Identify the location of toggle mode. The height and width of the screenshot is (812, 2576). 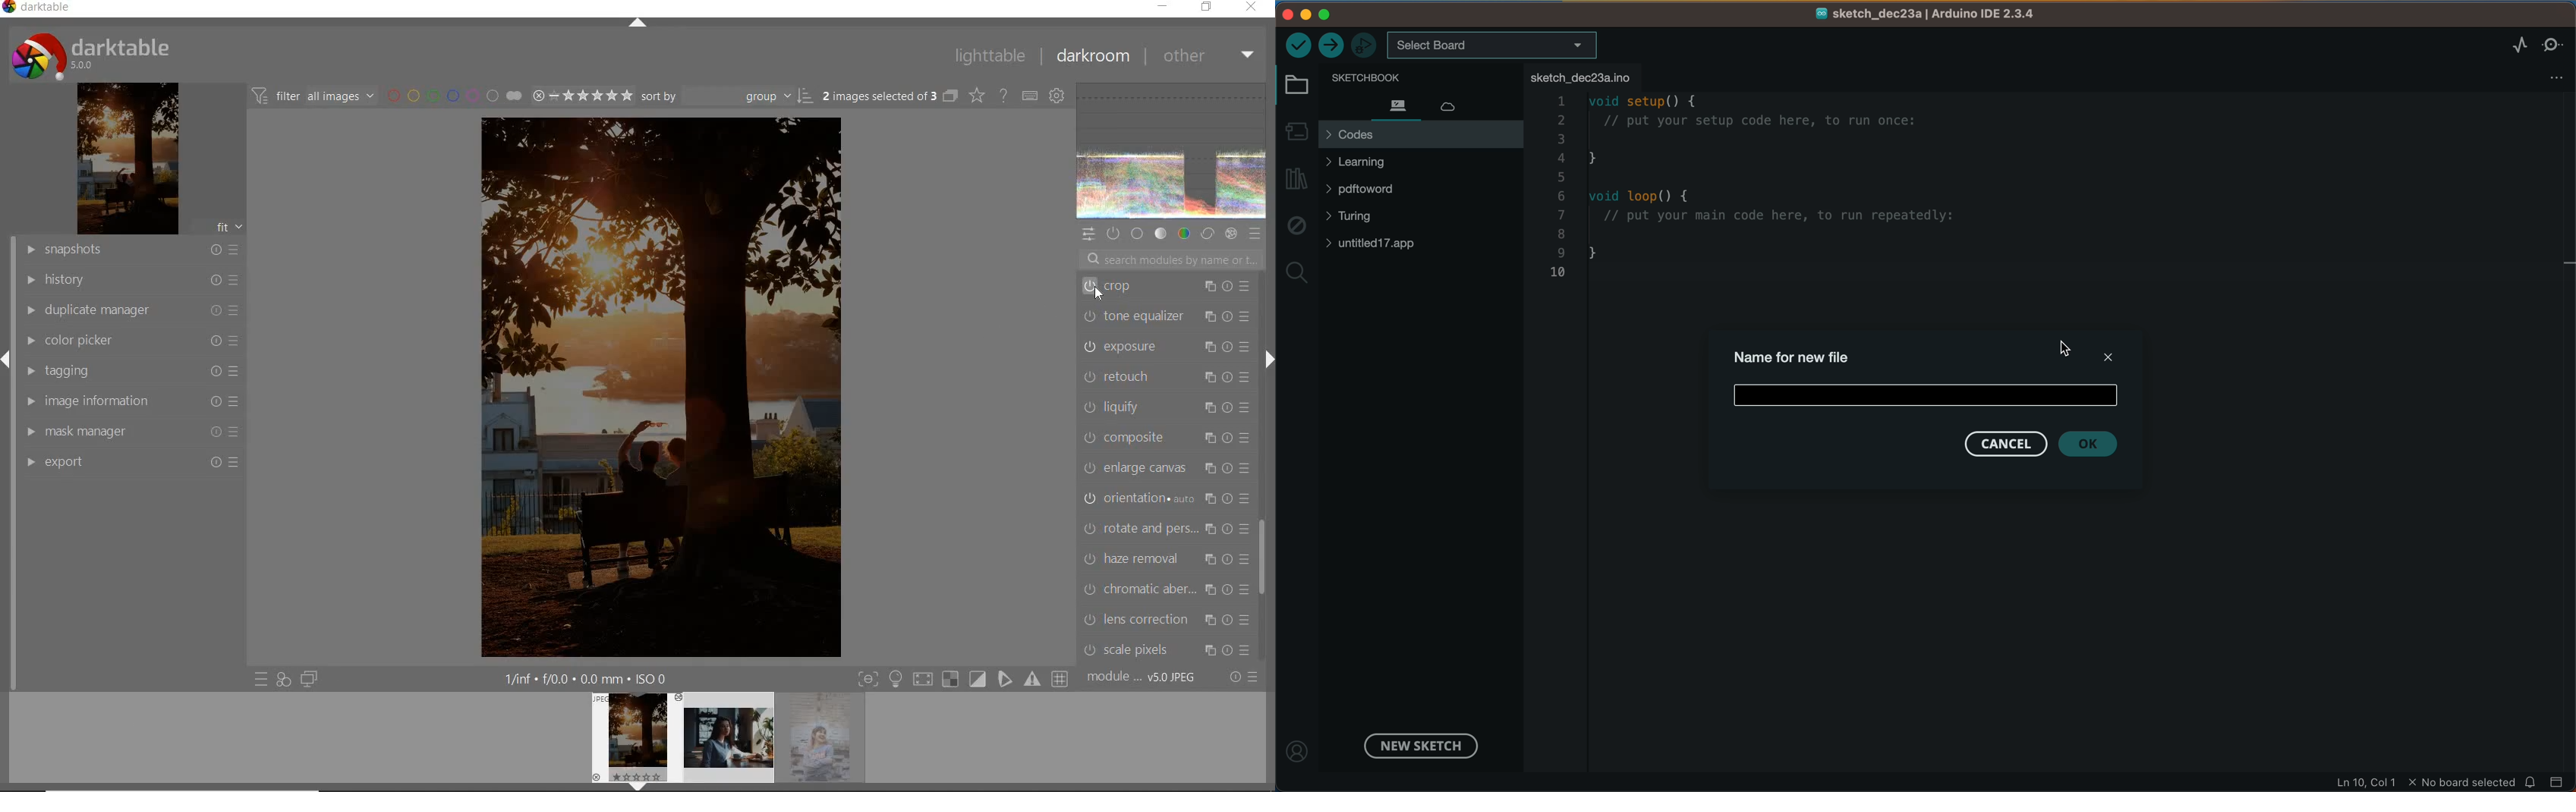
(963, 678).